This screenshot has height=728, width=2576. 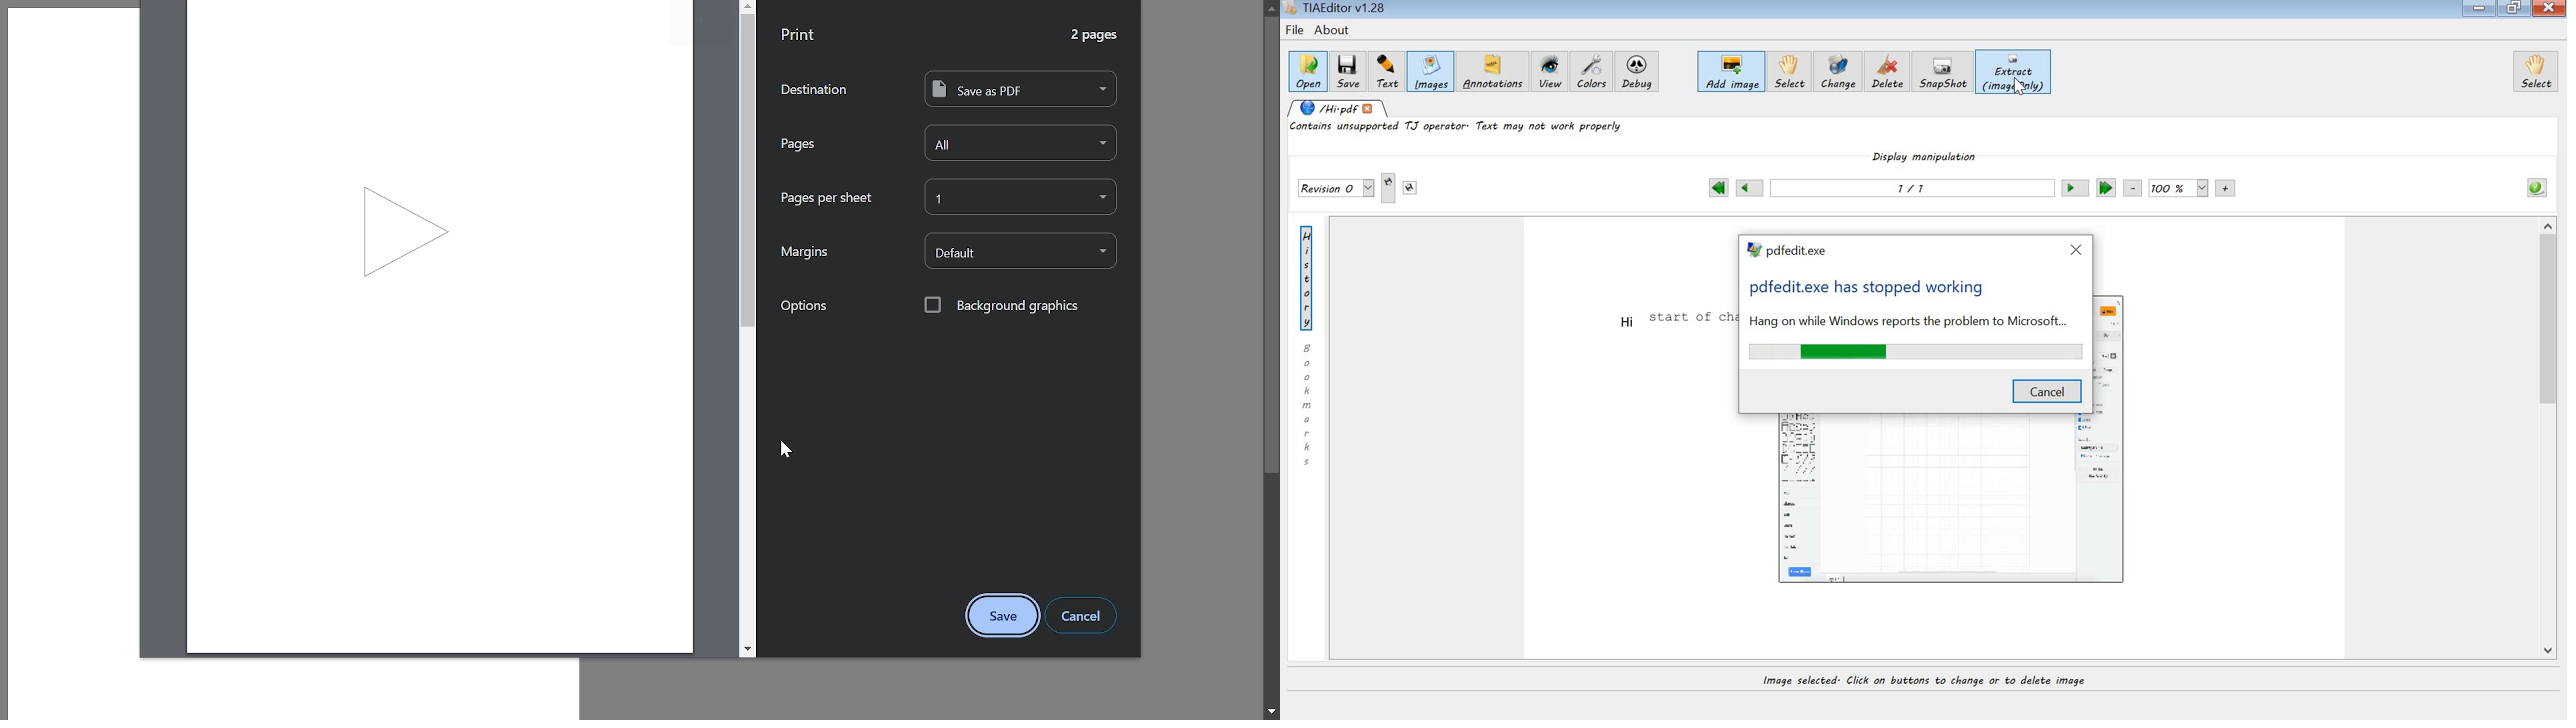 What do you see at coordinates (1002, 305) in the screenshot?
I see `Background graphics` at bounding box center [1002, 305].